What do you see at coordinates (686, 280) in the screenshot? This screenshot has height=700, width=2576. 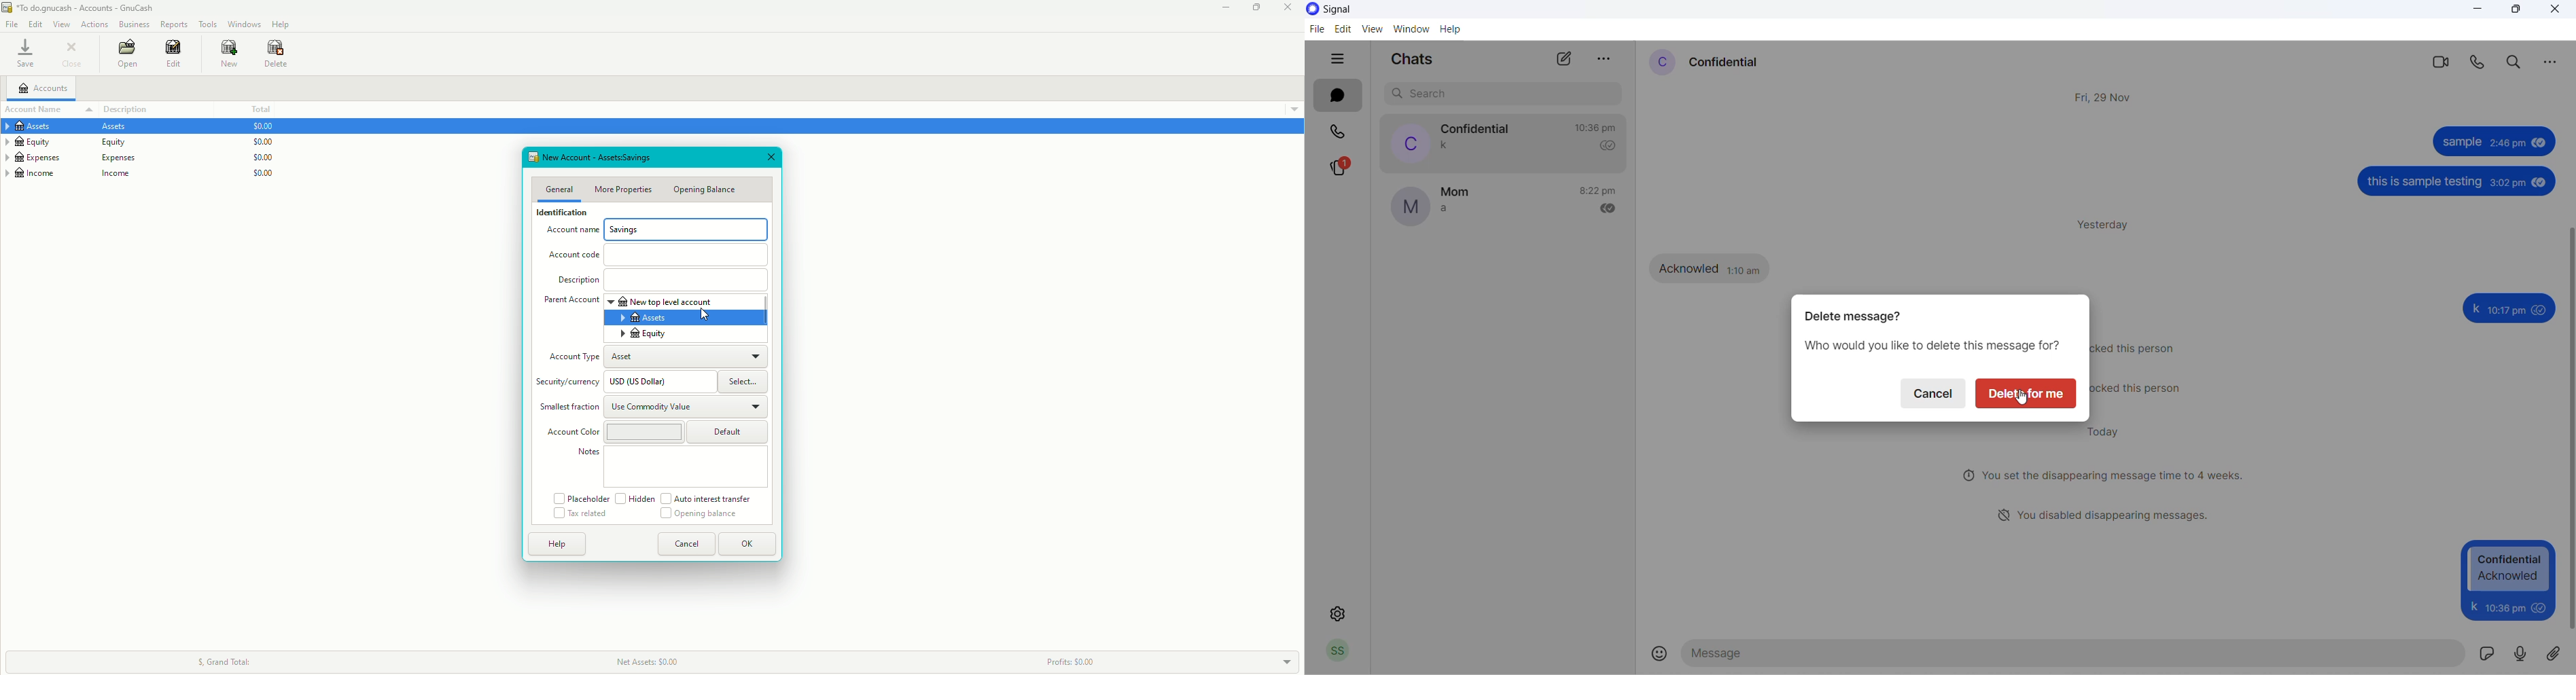 I see `Typing box for description` at bounding box center [686, 280].